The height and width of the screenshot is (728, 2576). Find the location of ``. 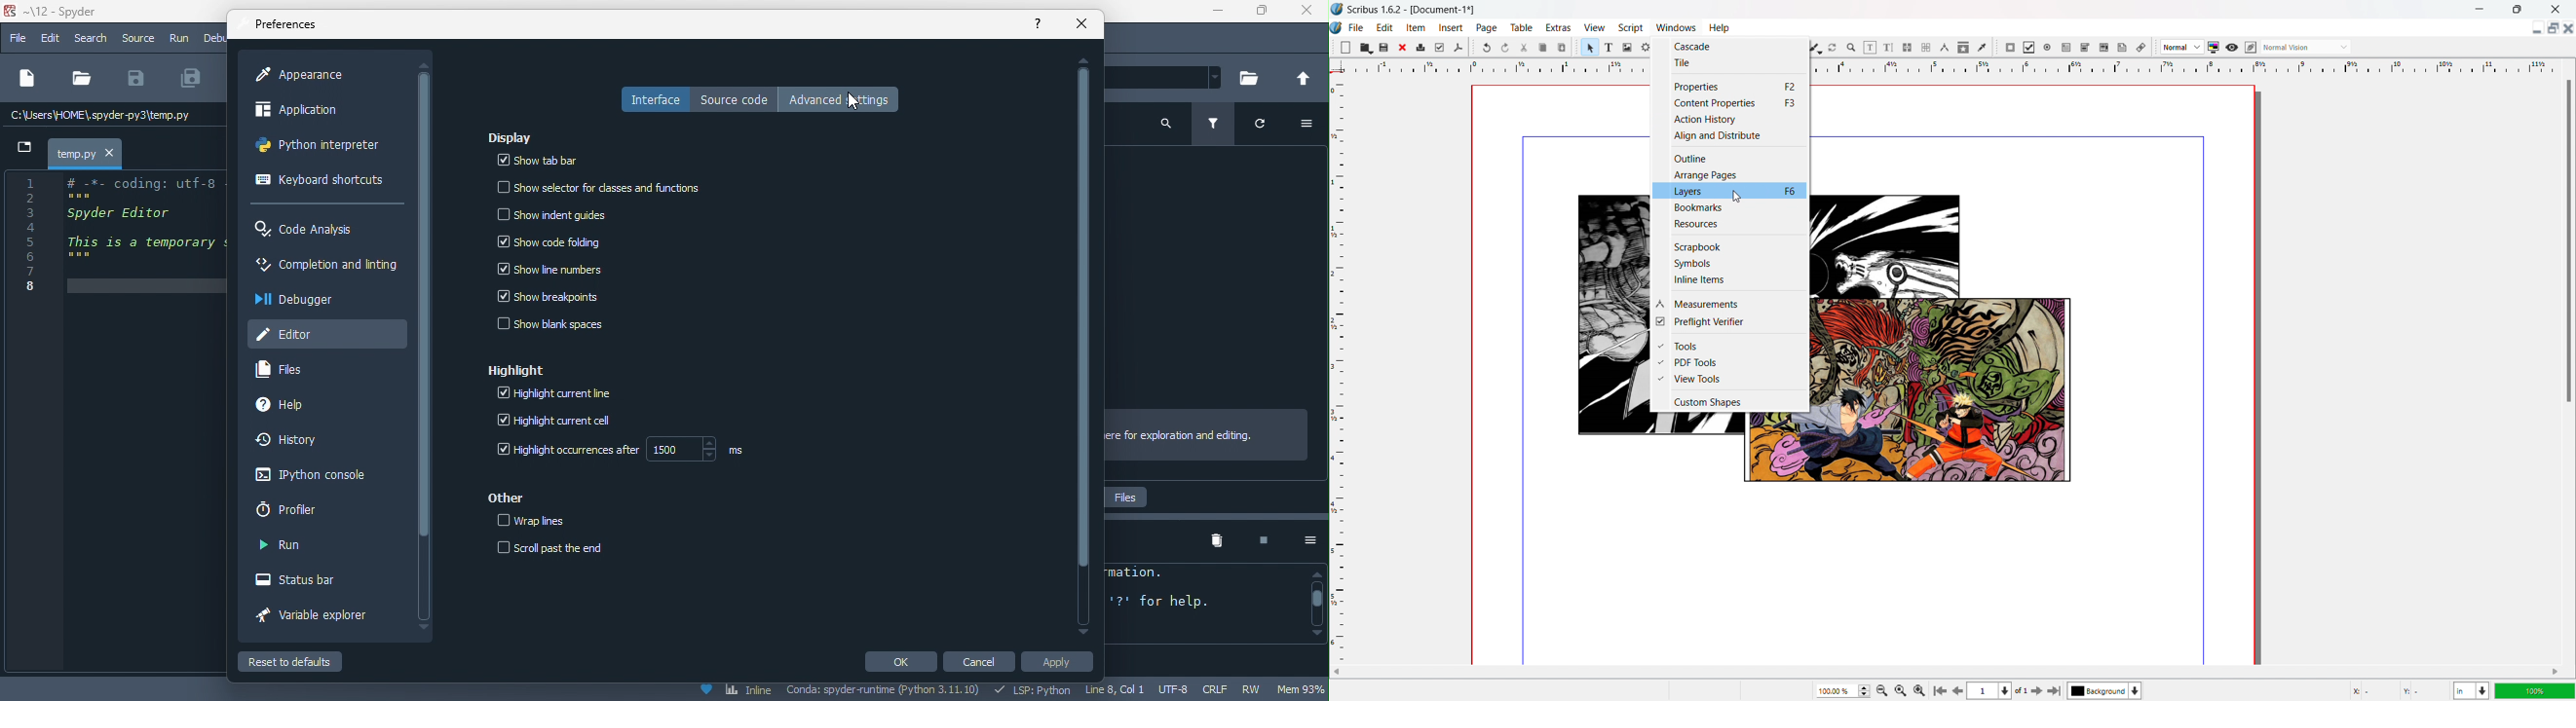

 is located at coordinates (1258, 78).